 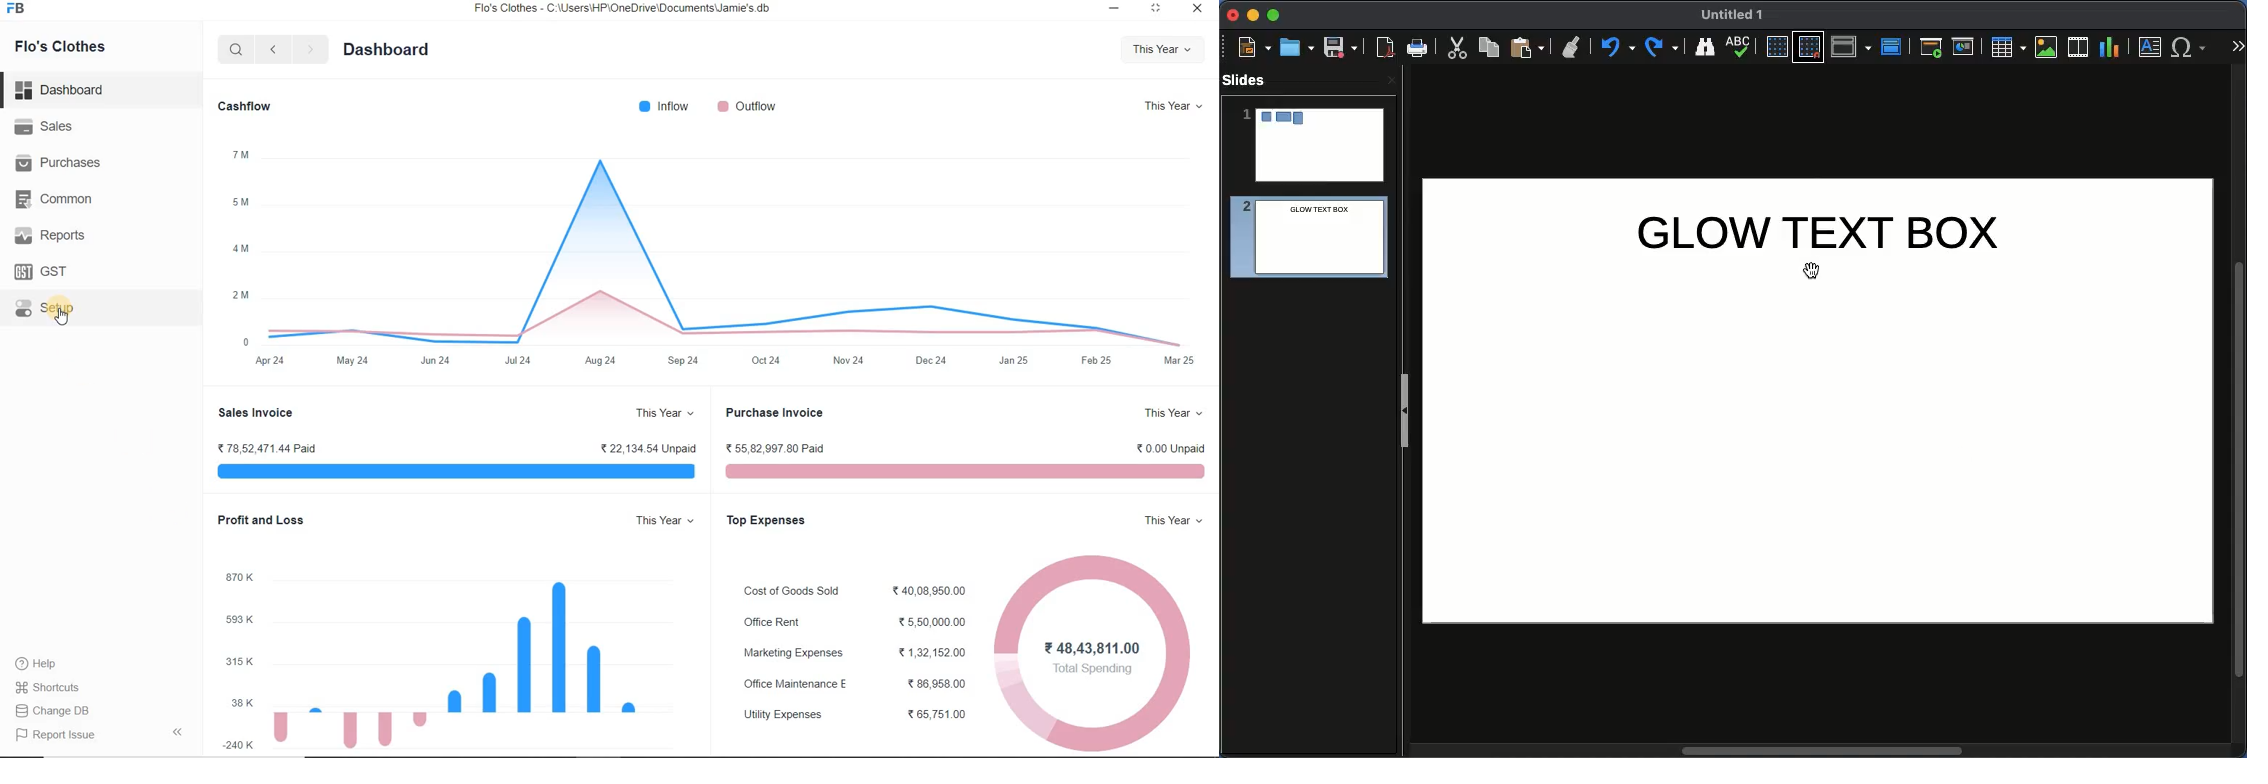 I want to click on next, so click(x=311, y=50).